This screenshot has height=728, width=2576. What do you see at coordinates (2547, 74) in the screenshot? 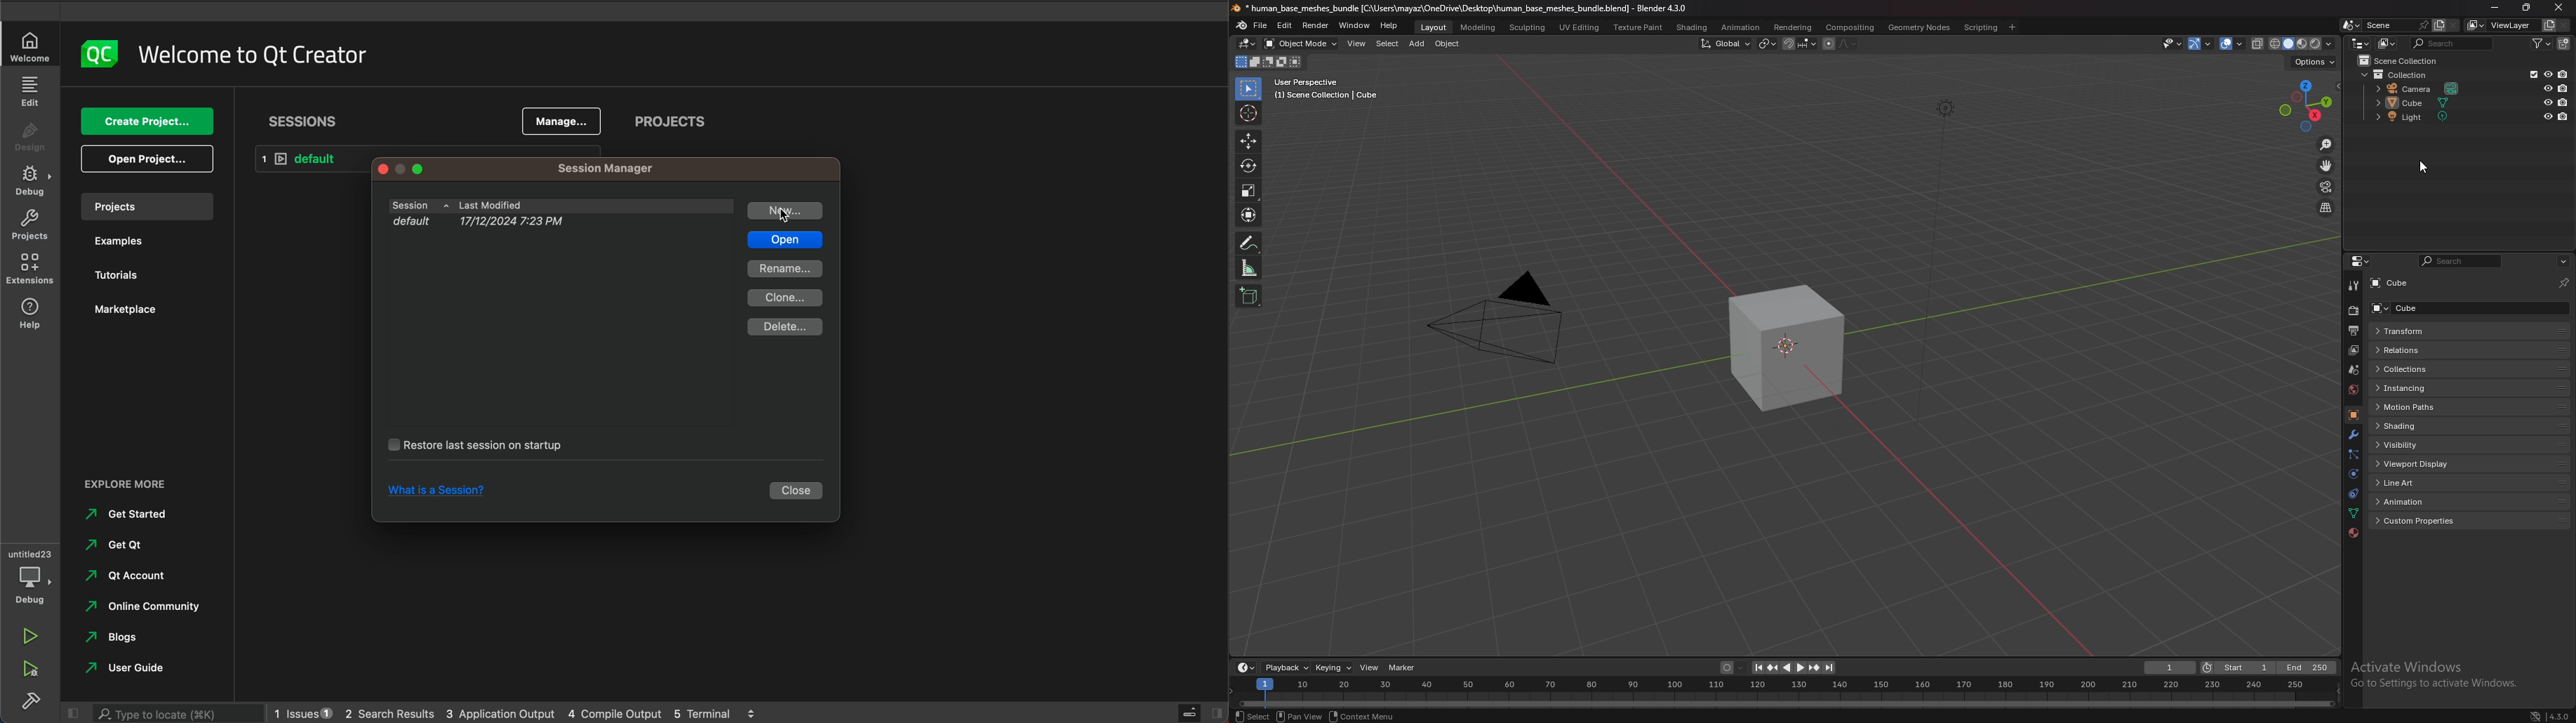
I see `hide in viewport` at bounding box center [2547, 74].